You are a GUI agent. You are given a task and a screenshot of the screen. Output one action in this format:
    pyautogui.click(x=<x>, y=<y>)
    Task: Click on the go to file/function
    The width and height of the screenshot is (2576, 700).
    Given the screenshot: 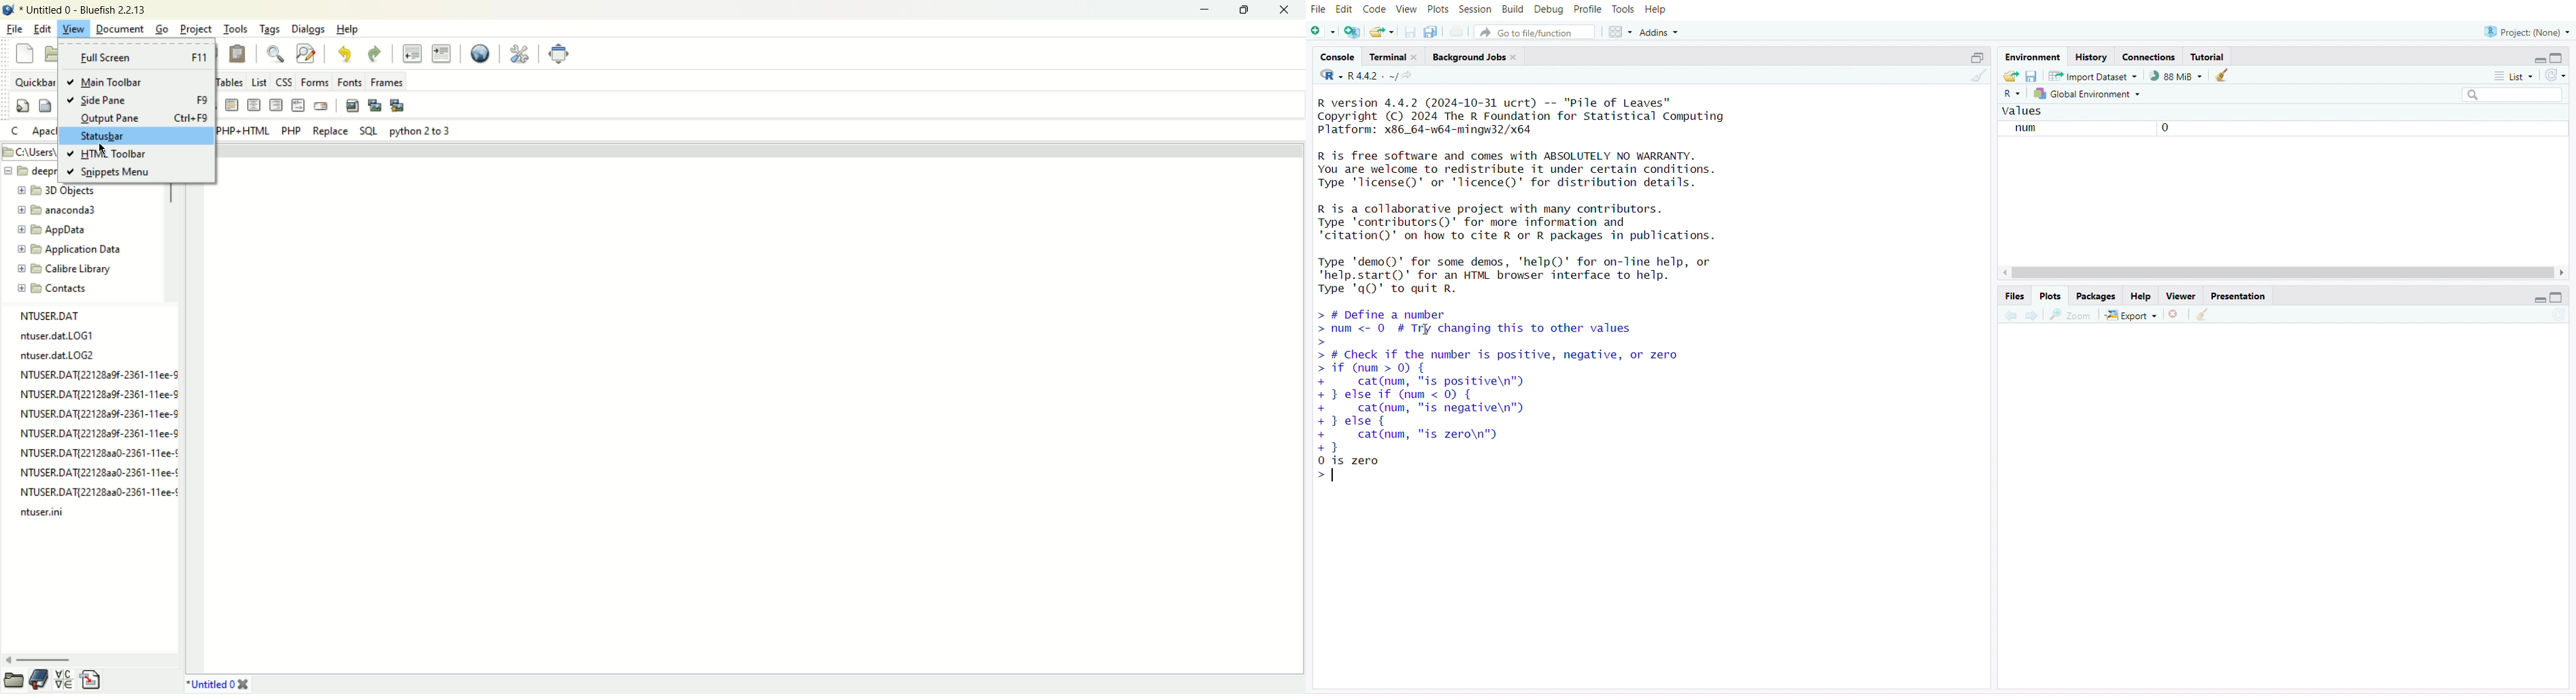 What is the action you would take?
    pyautogui.click(x=1538, y=34)
    